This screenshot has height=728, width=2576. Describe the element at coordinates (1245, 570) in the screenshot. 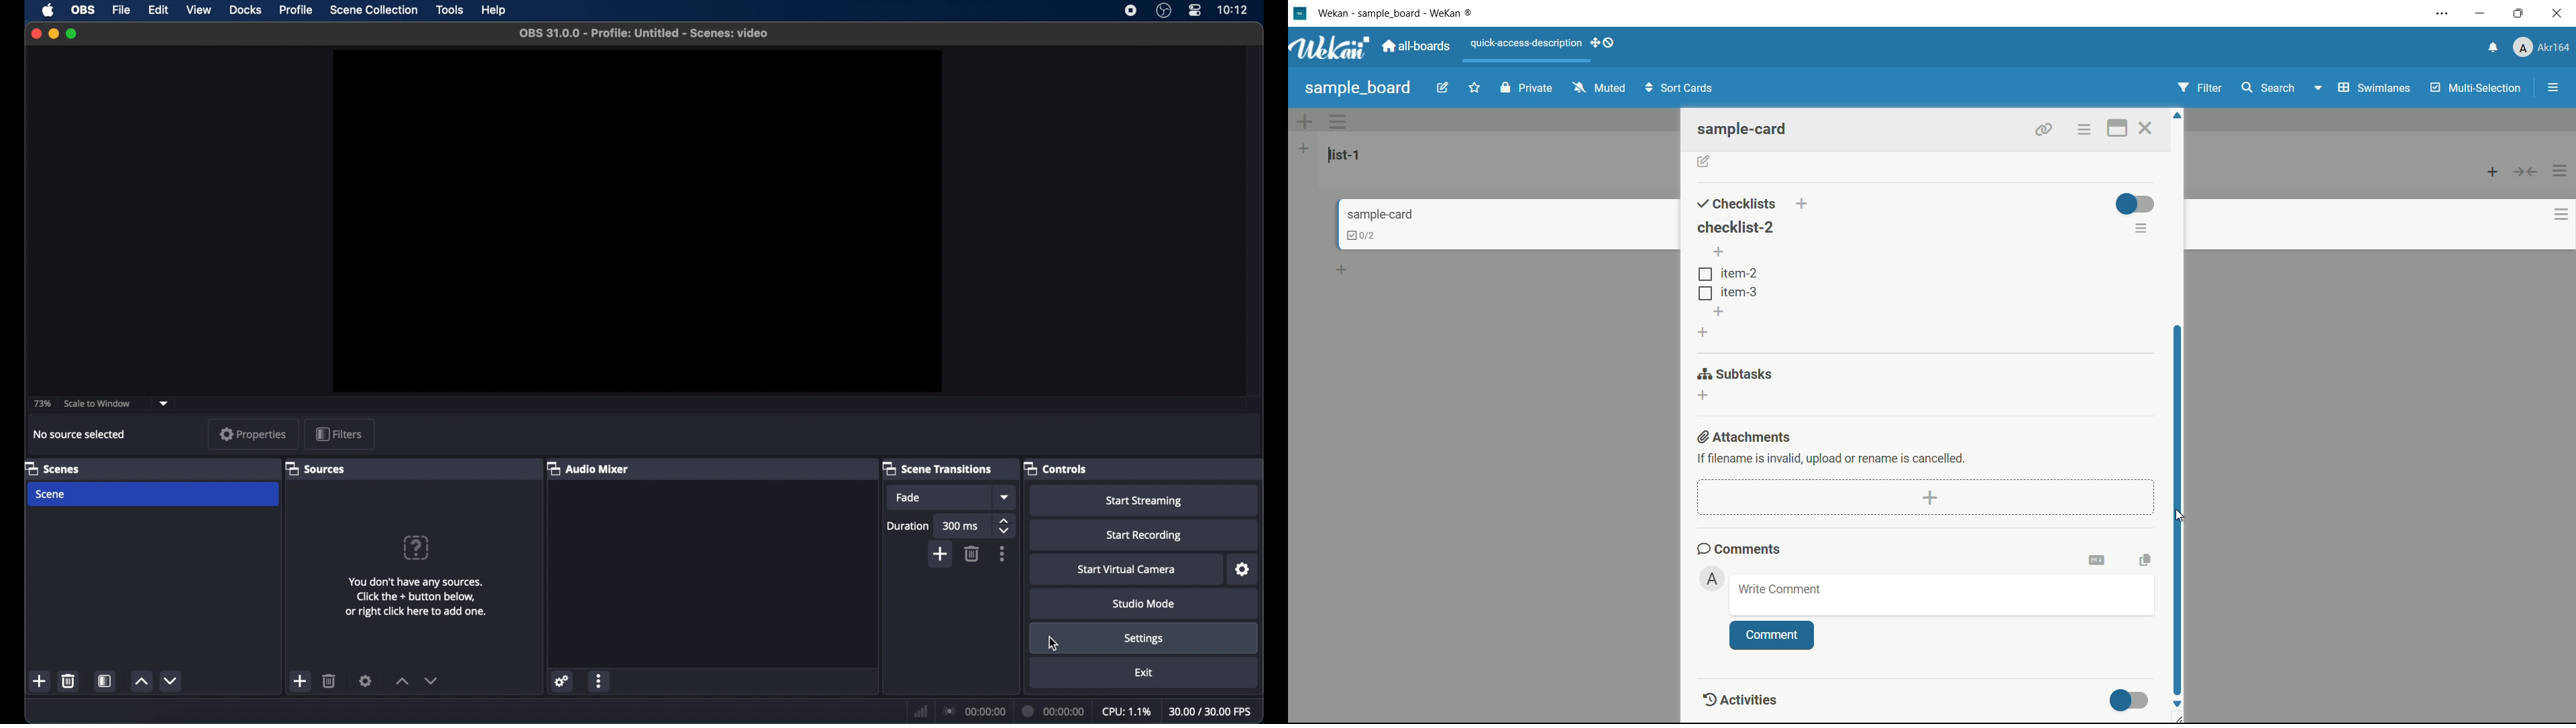

I see `settings` at that location.